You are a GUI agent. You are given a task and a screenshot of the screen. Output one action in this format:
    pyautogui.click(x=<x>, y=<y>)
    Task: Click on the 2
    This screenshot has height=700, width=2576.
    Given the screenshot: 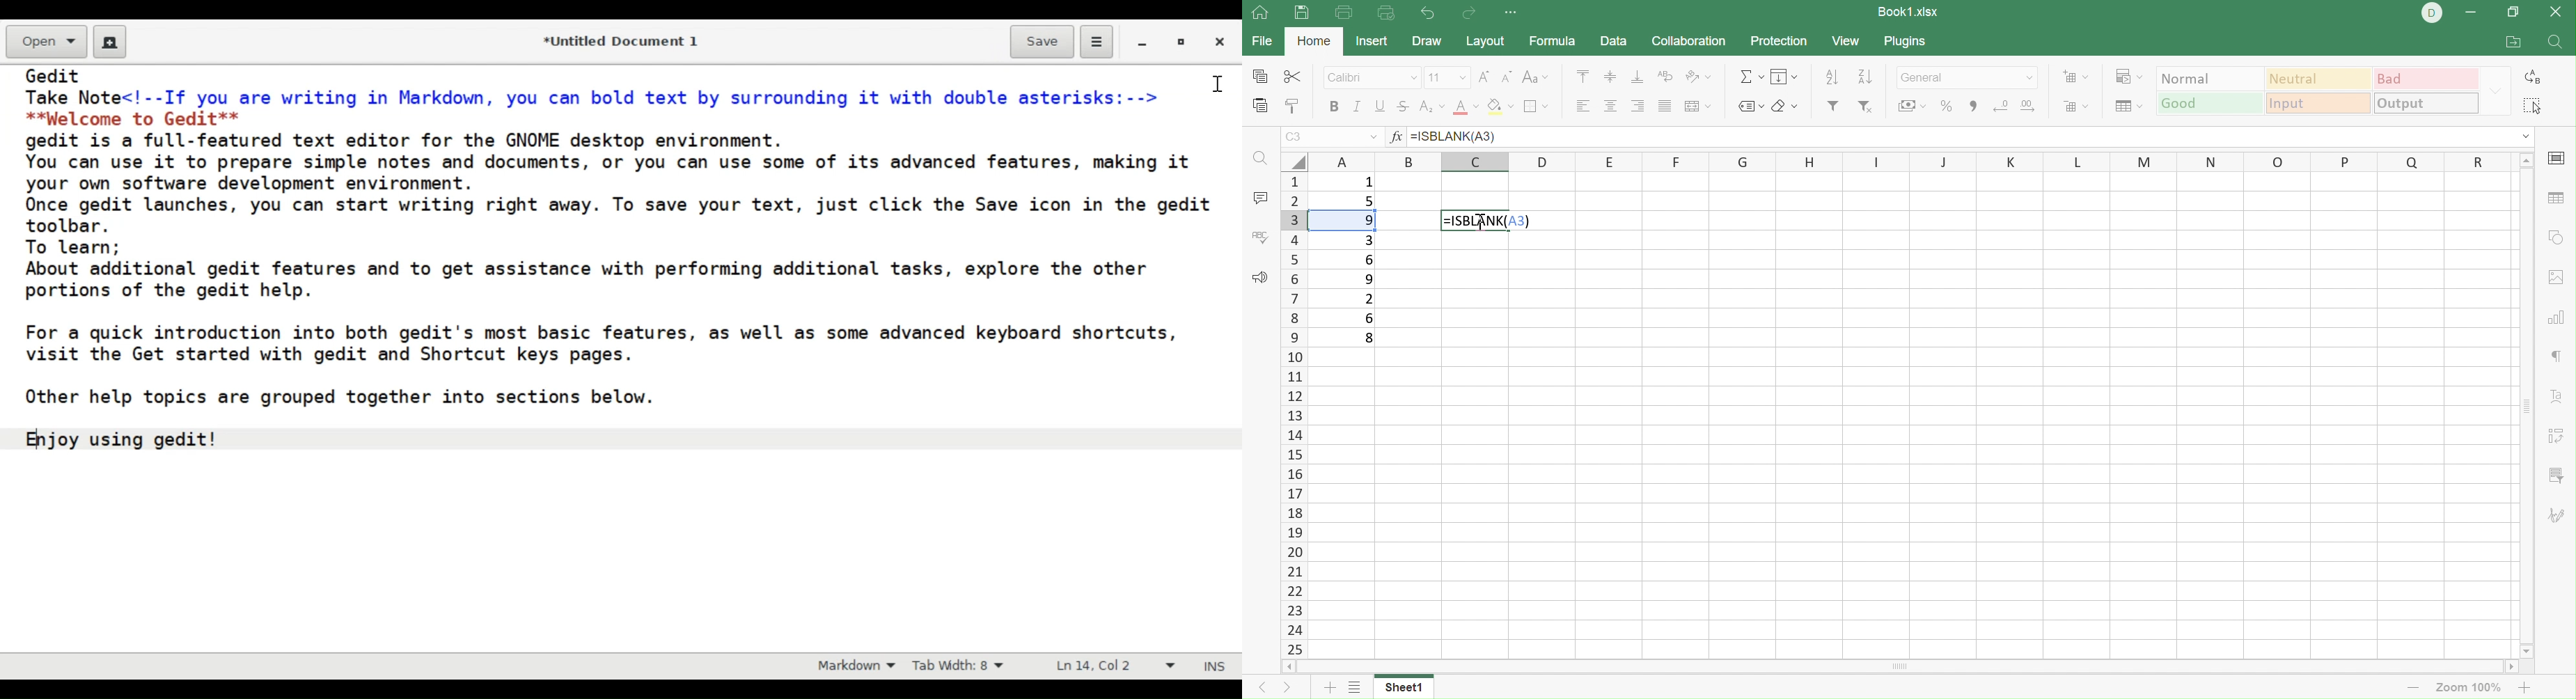 What is the action you would take?
    pyautogui.click(x=1367, y=300)
    